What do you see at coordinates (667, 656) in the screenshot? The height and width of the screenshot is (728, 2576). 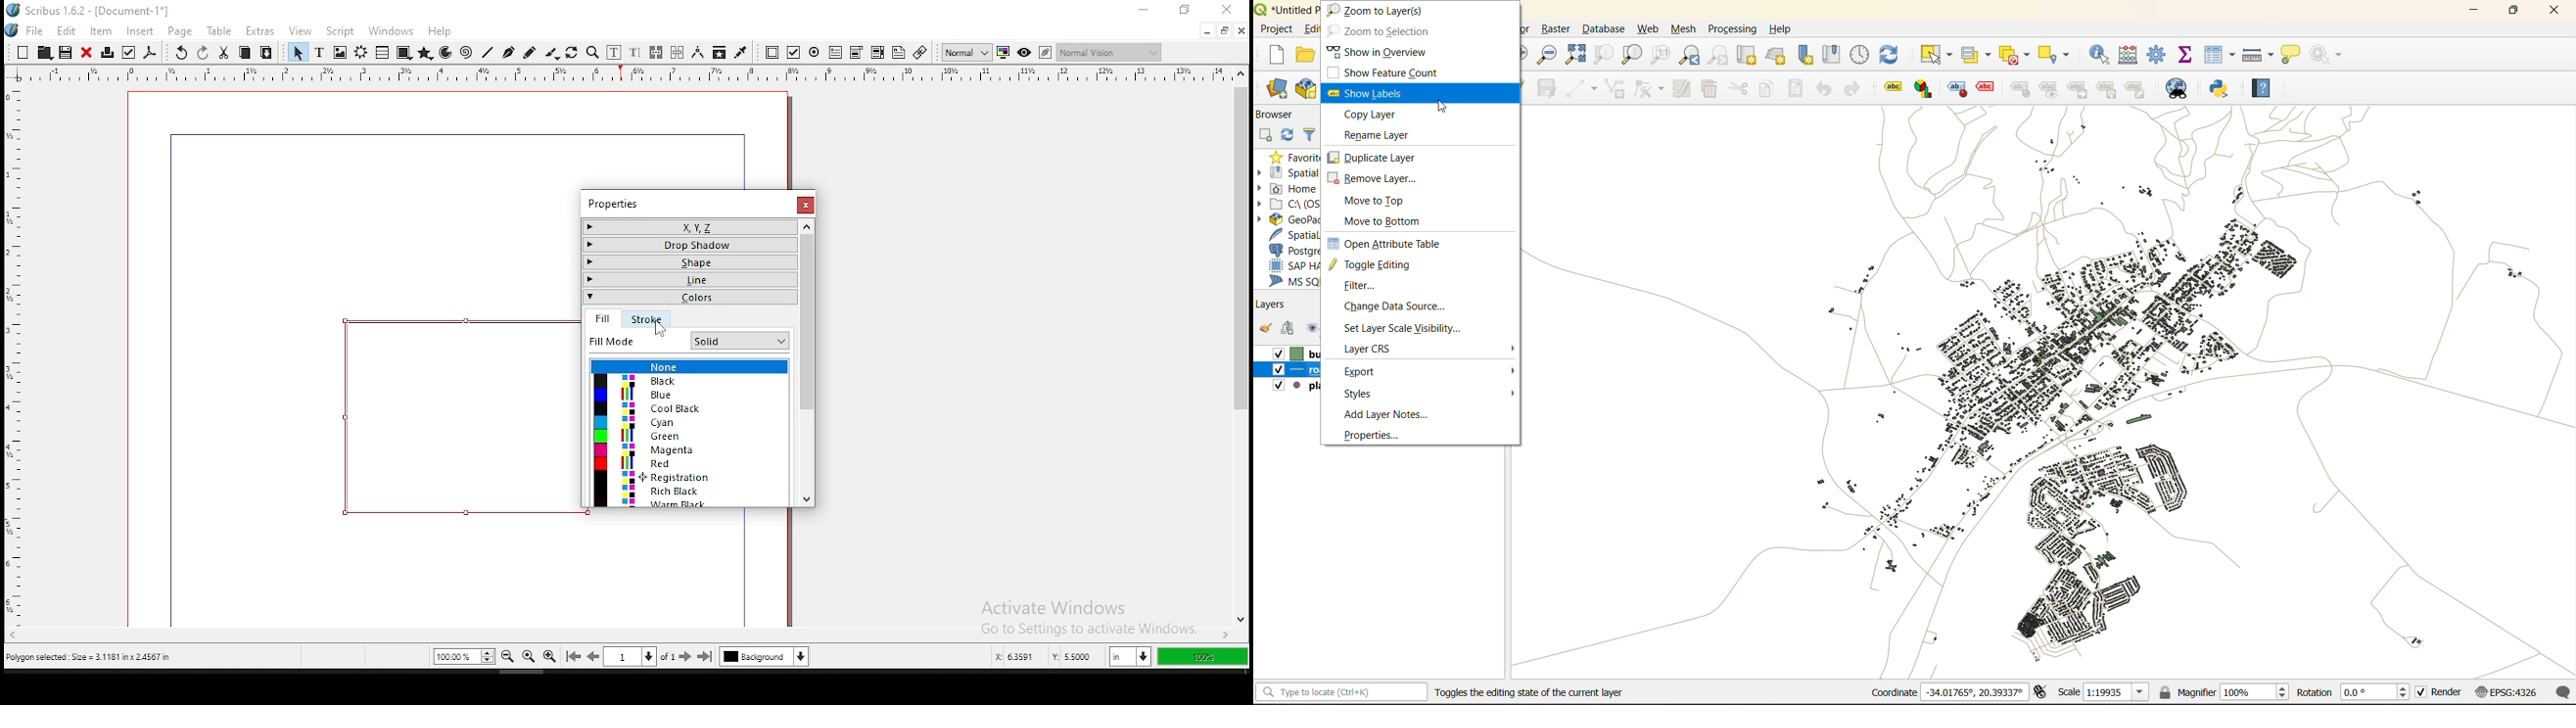 I see `of 1` at bounding box center [667, 656].